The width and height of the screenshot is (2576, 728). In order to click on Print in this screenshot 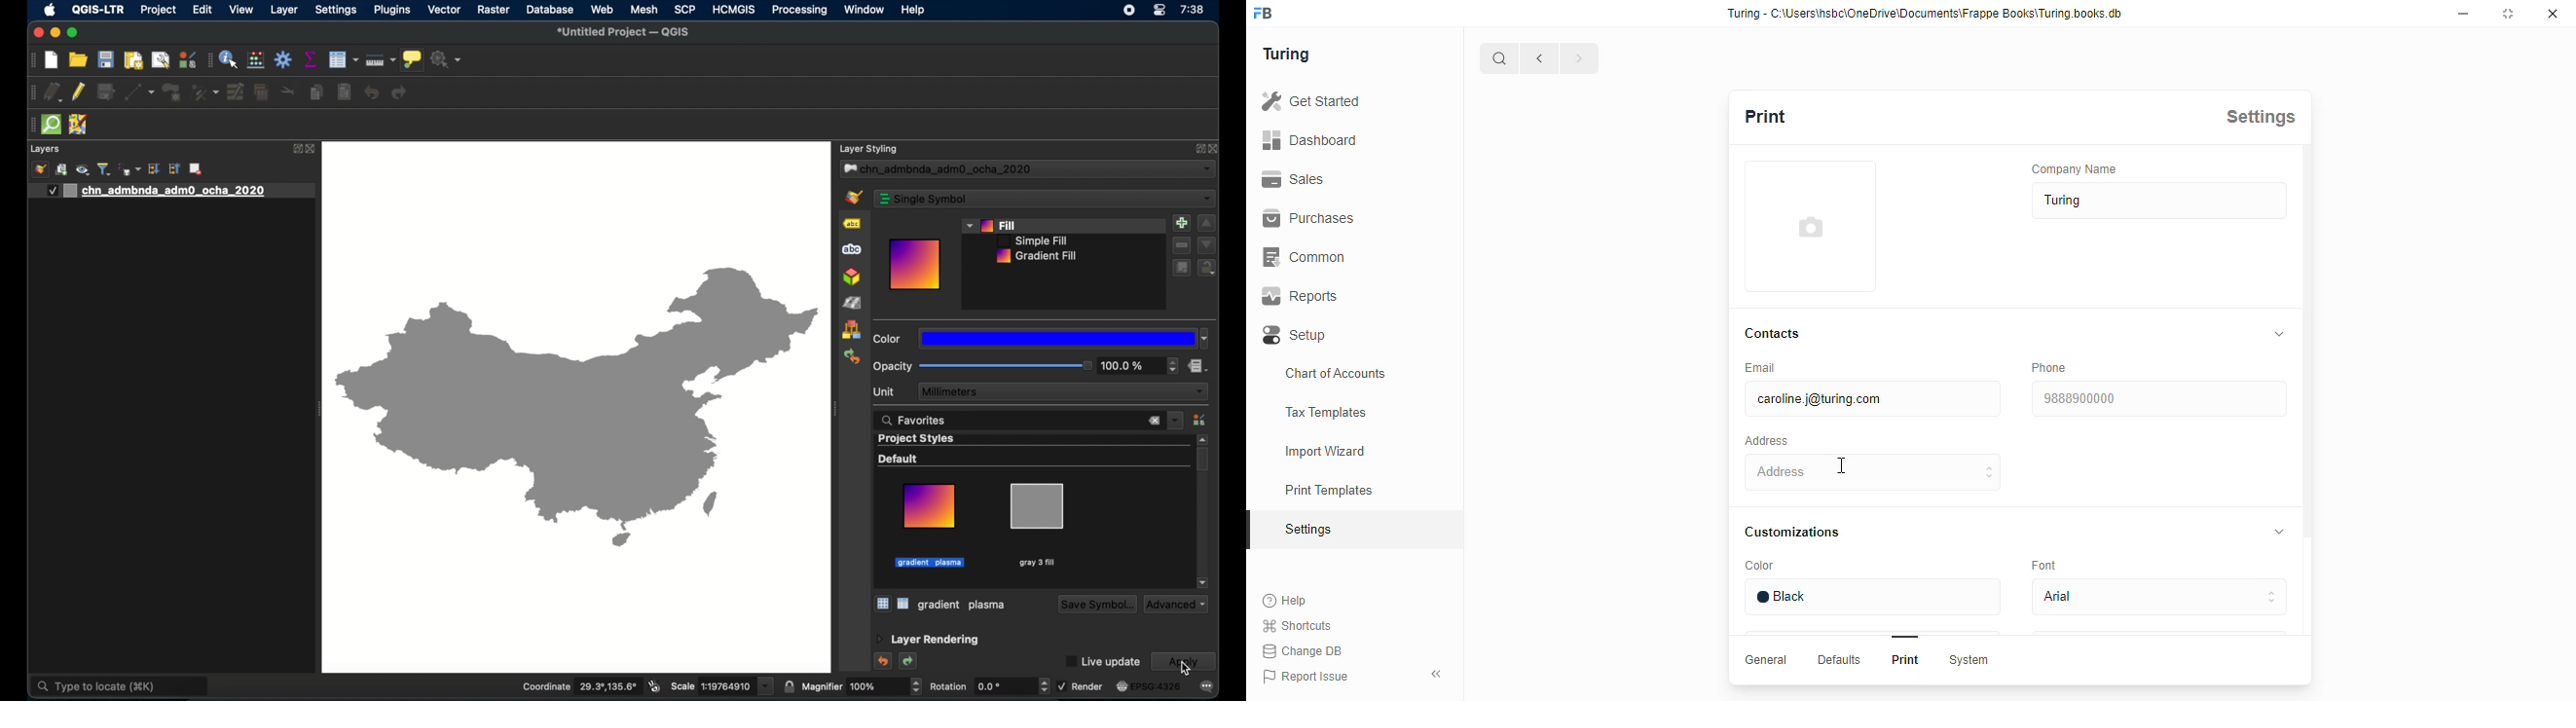, I will do `click(1906, 659)`.